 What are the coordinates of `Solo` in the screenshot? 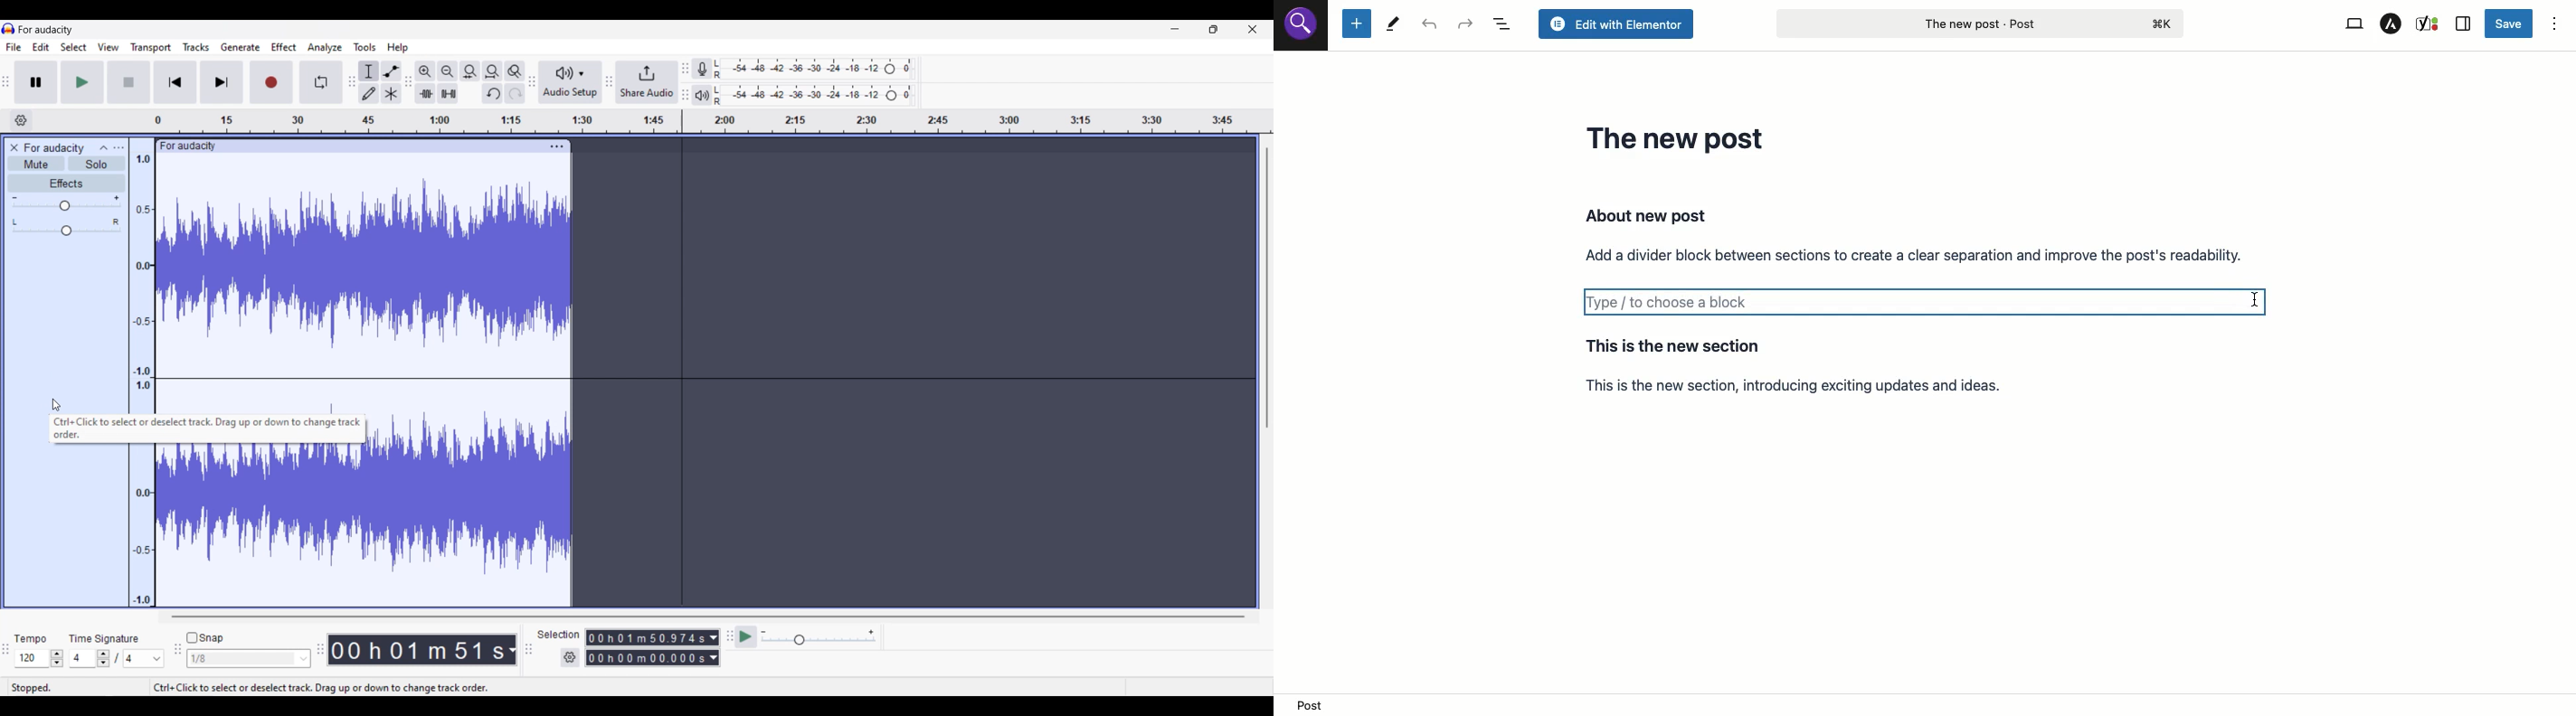 It's located at (97, 164).